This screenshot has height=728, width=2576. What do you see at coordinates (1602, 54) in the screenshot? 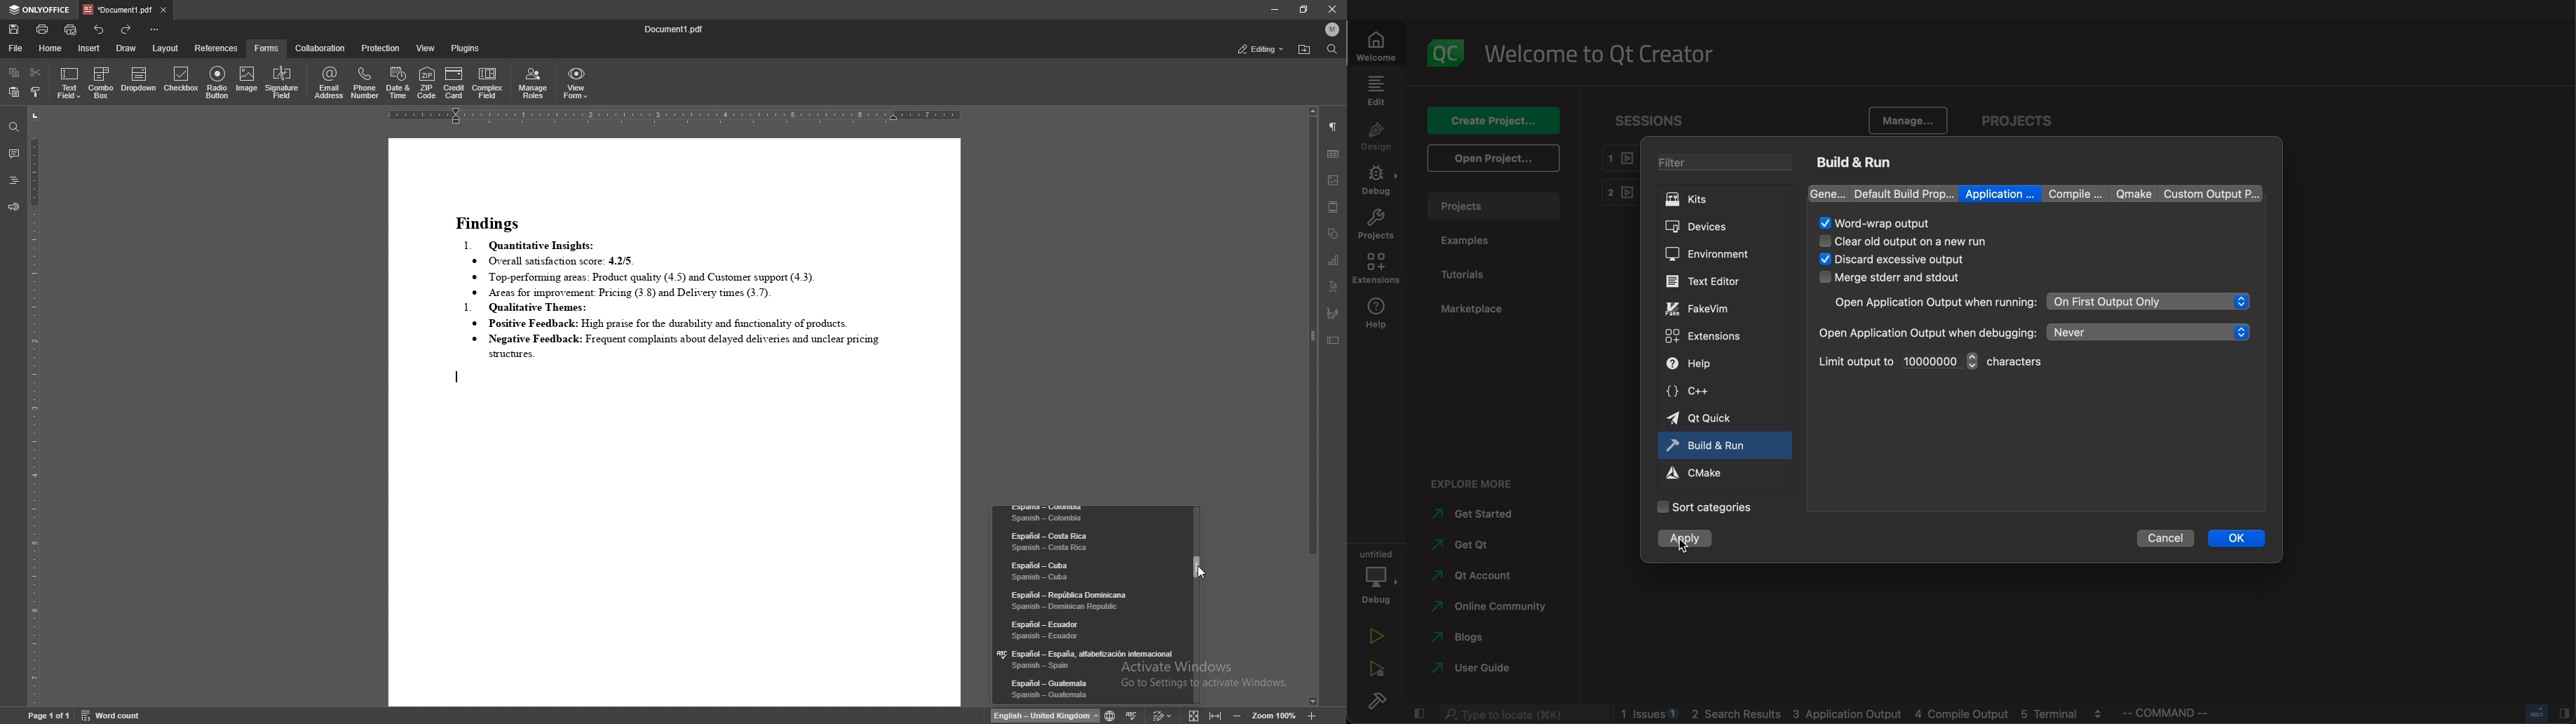
I see `welcome` at bounding box center [1602, 54].